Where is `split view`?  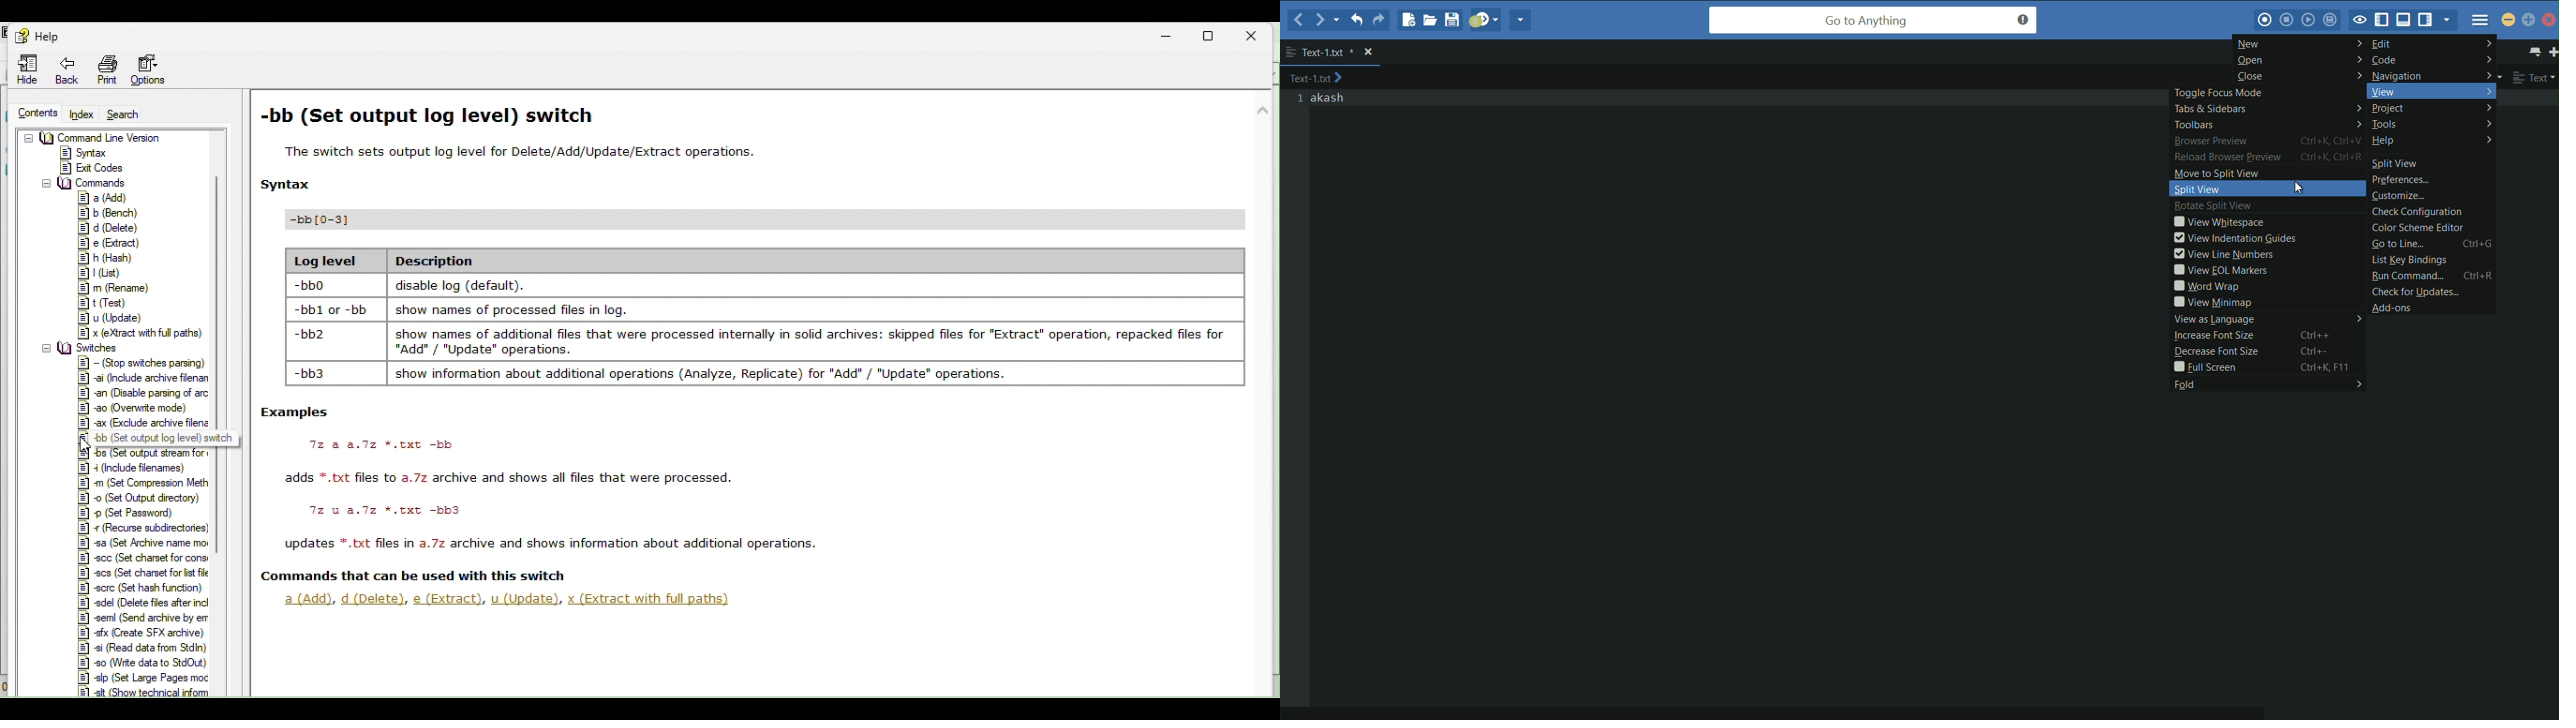 split view is located at coordinates (2270, 190).